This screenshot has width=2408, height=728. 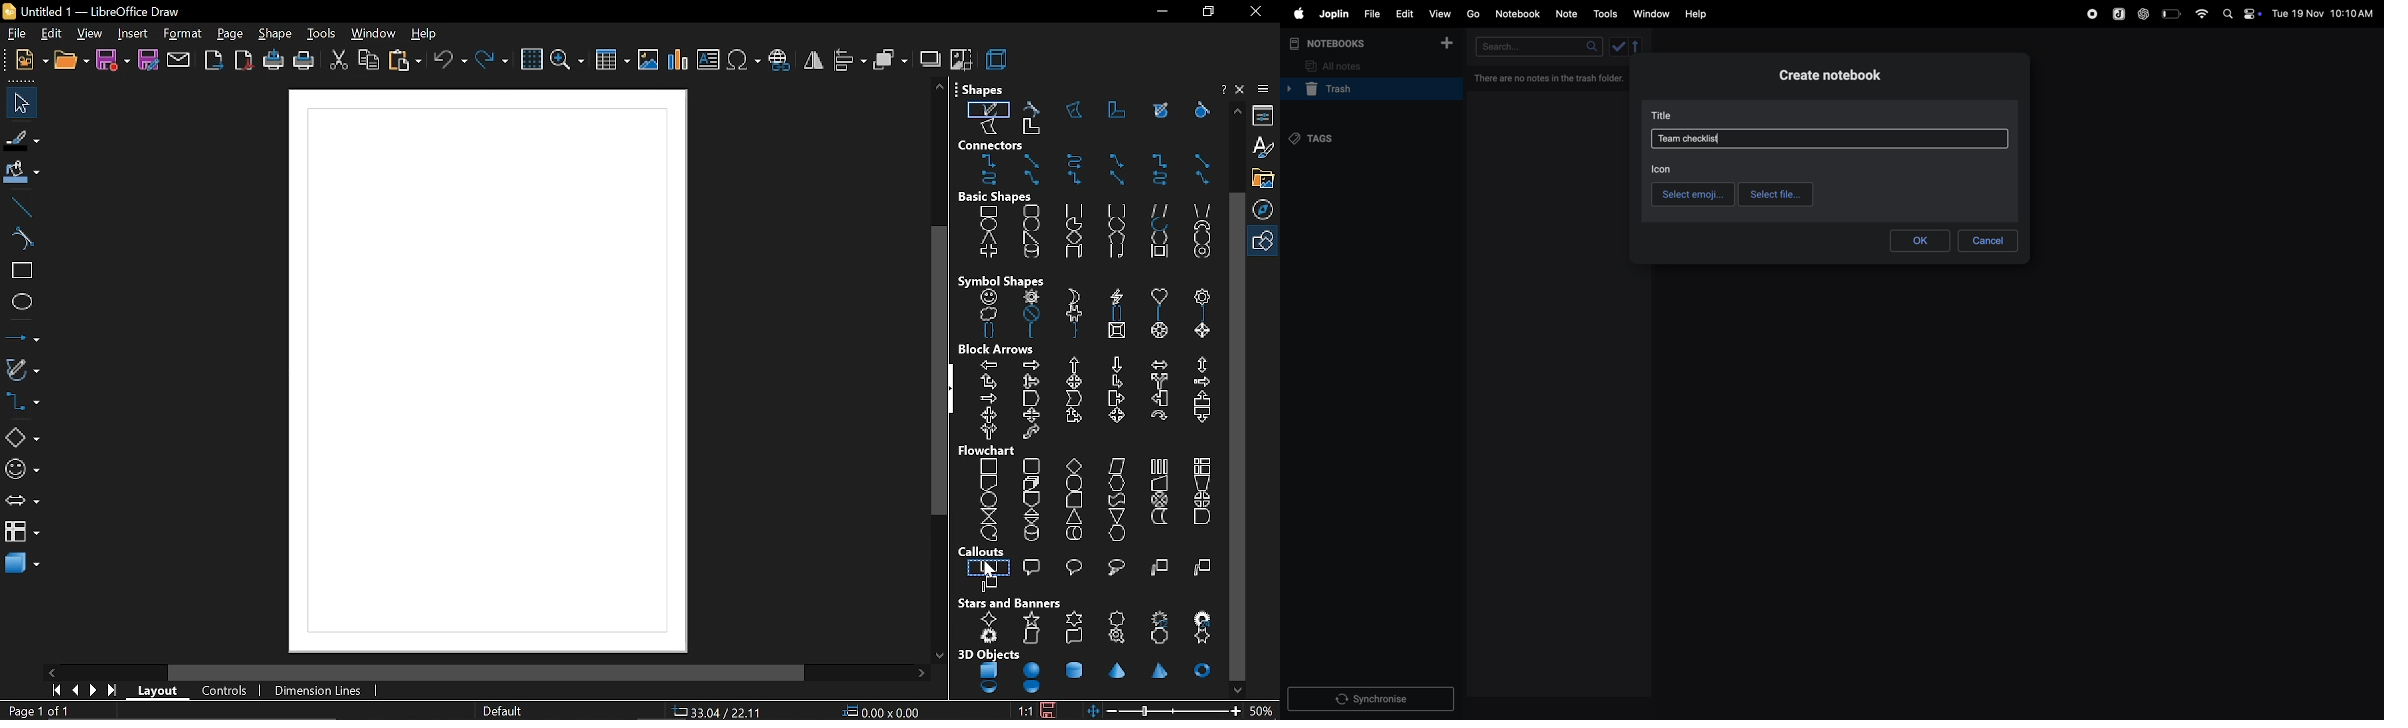 I want to click on sun, so click(x=1032, y=297).